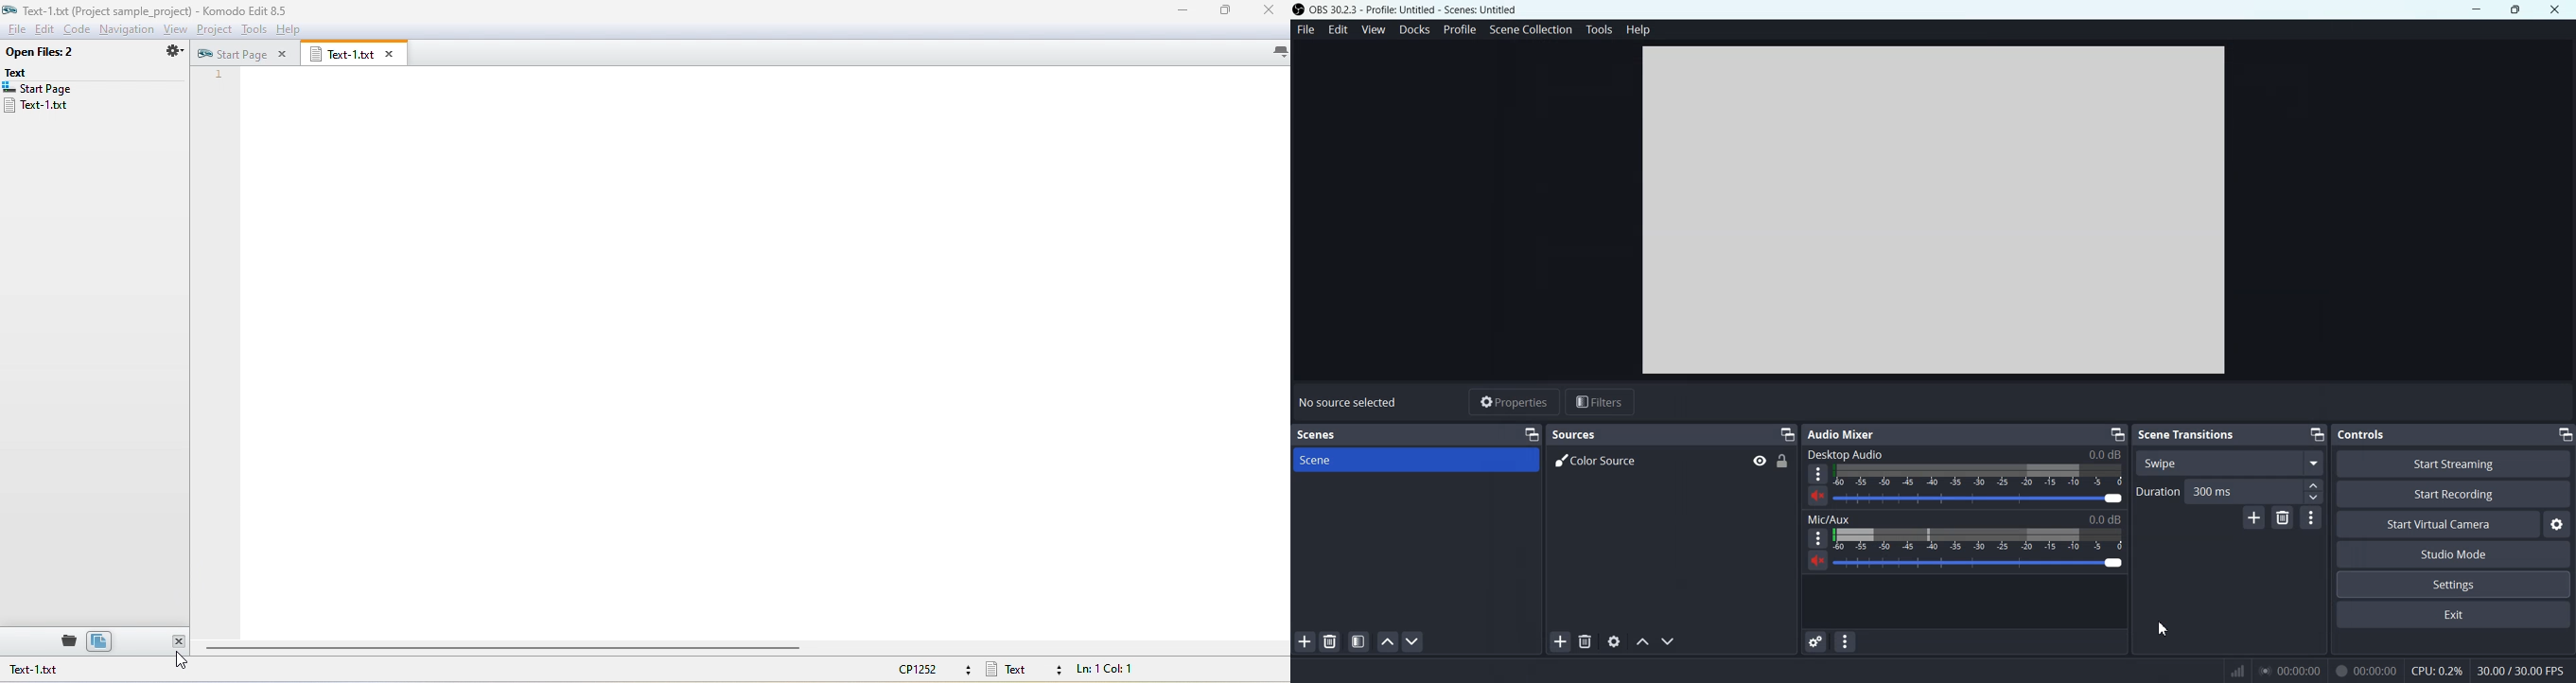  What do you see at coordinates (2234, 668) in the screenshot?
I see `network` at bounding box center [2234, 668].